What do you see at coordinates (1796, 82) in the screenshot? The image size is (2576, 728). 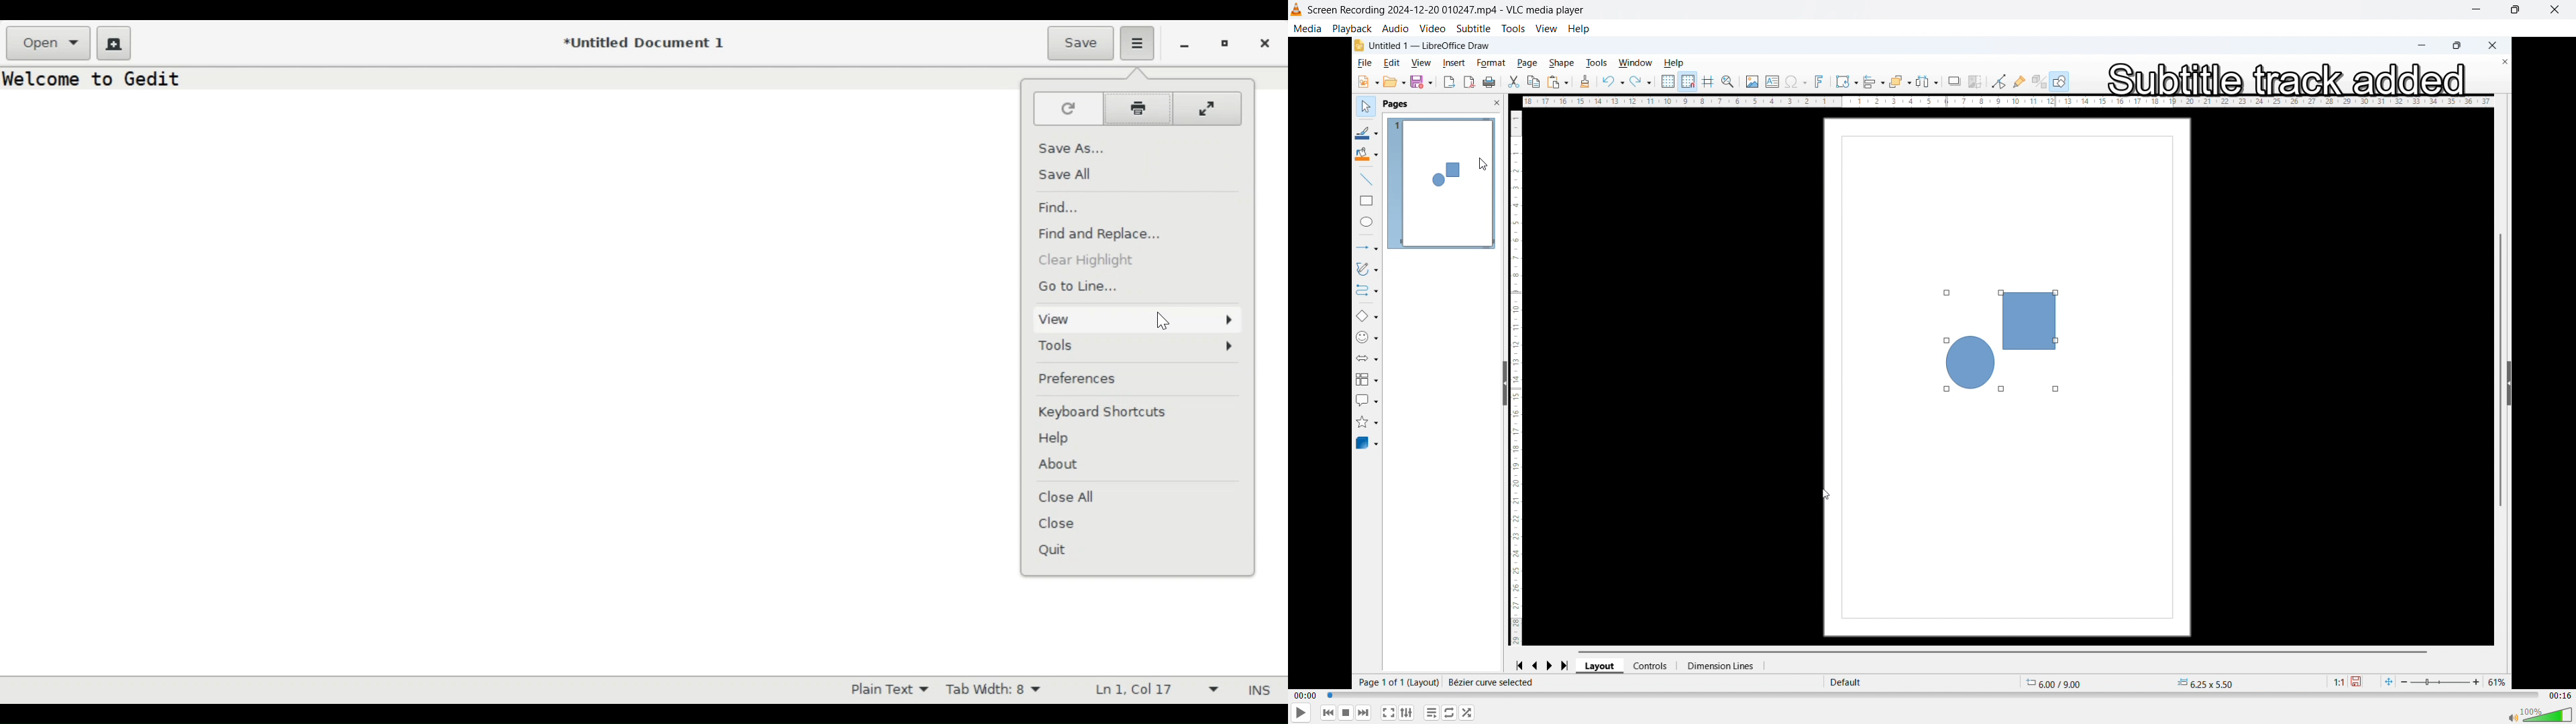 I see `special character` at bounding box center [1796, 82].